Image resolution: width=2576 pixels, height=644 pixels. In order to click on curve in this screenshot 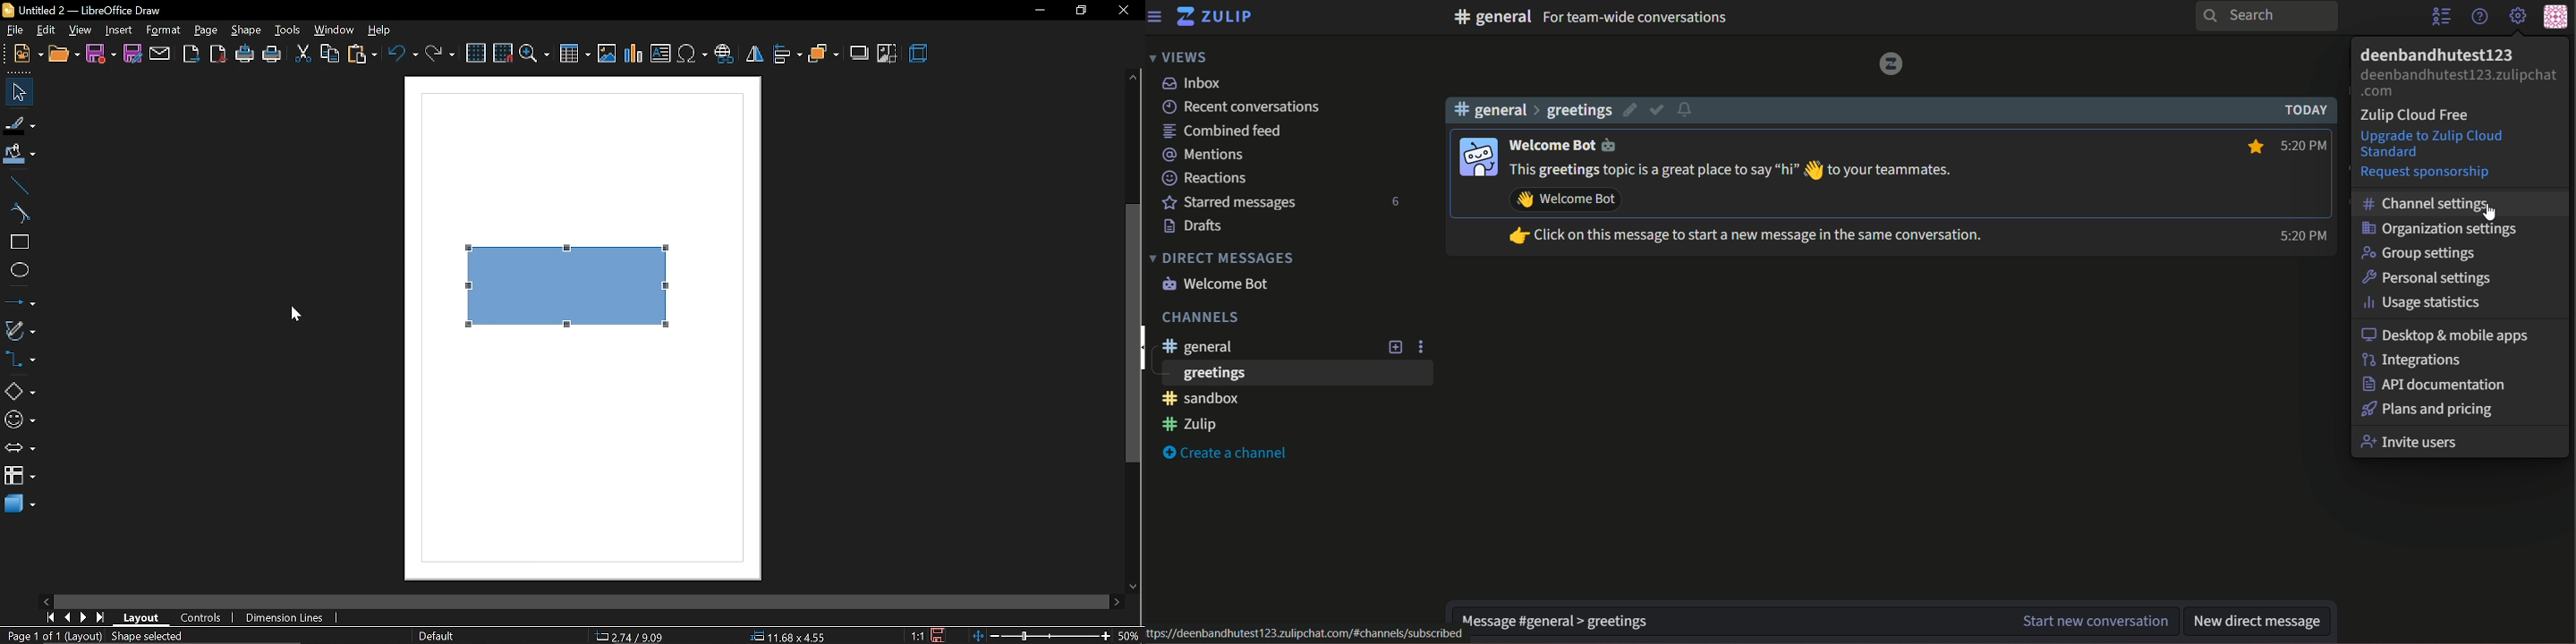, I will do `click(18, 213)`.